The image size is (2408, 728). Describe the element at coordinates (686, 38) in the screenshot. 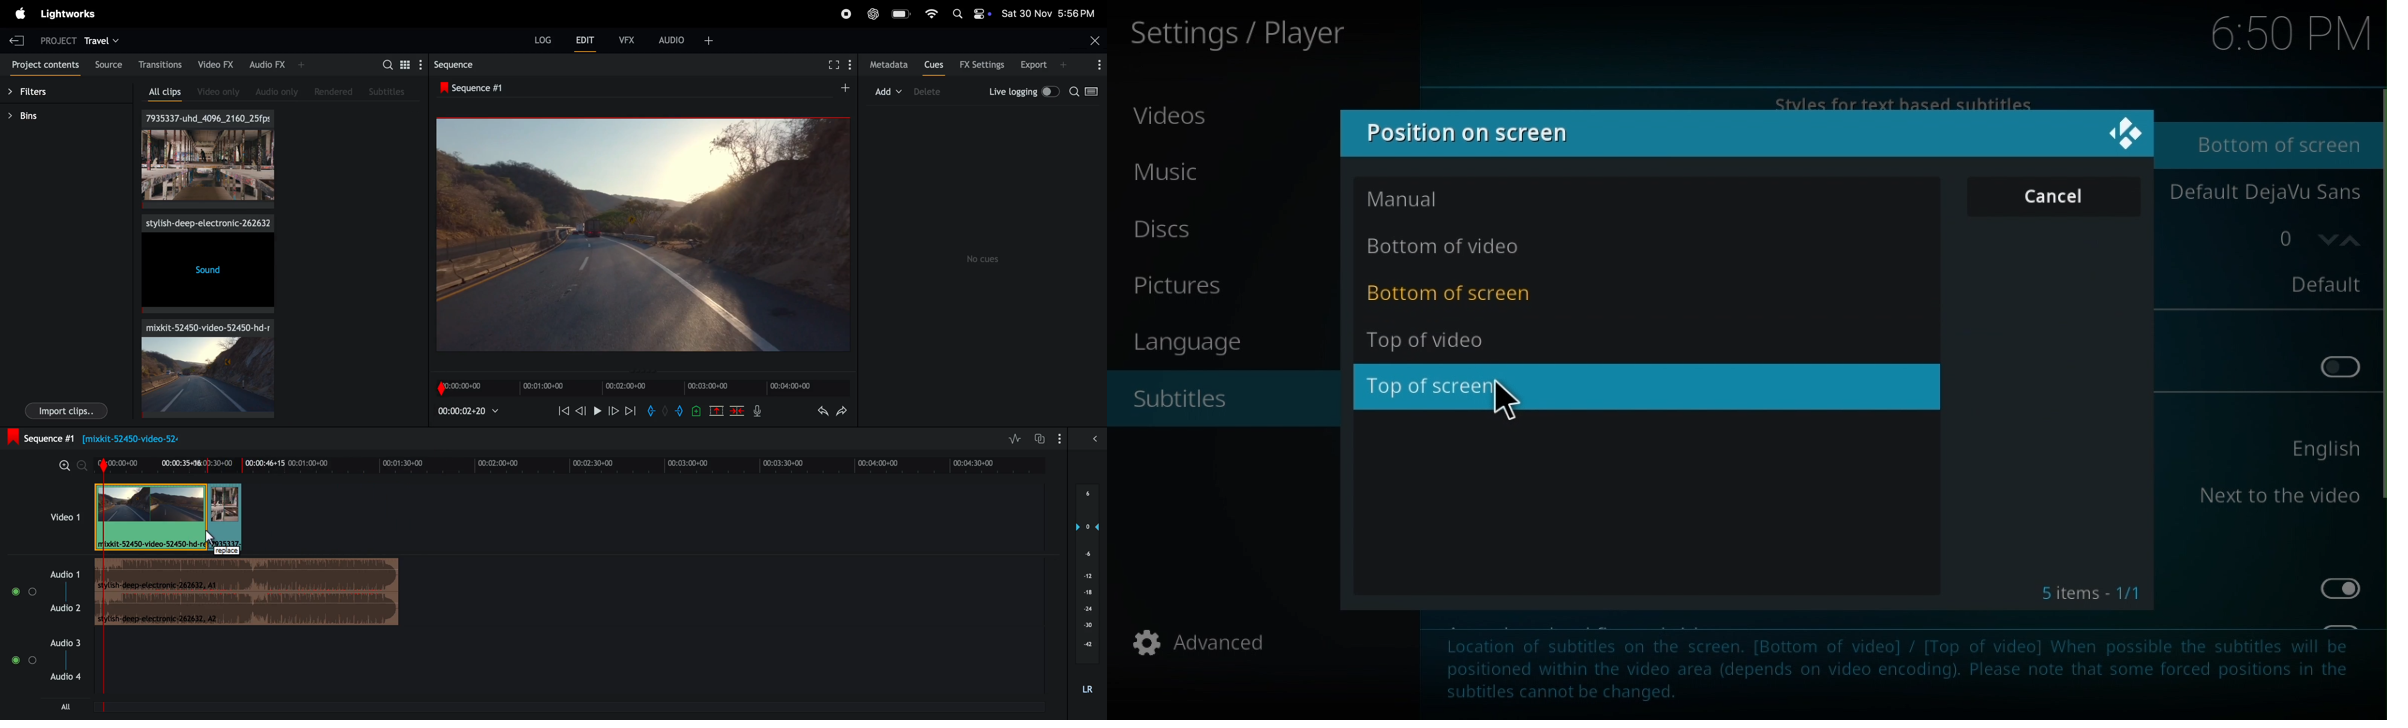

I see `audio` at that location.